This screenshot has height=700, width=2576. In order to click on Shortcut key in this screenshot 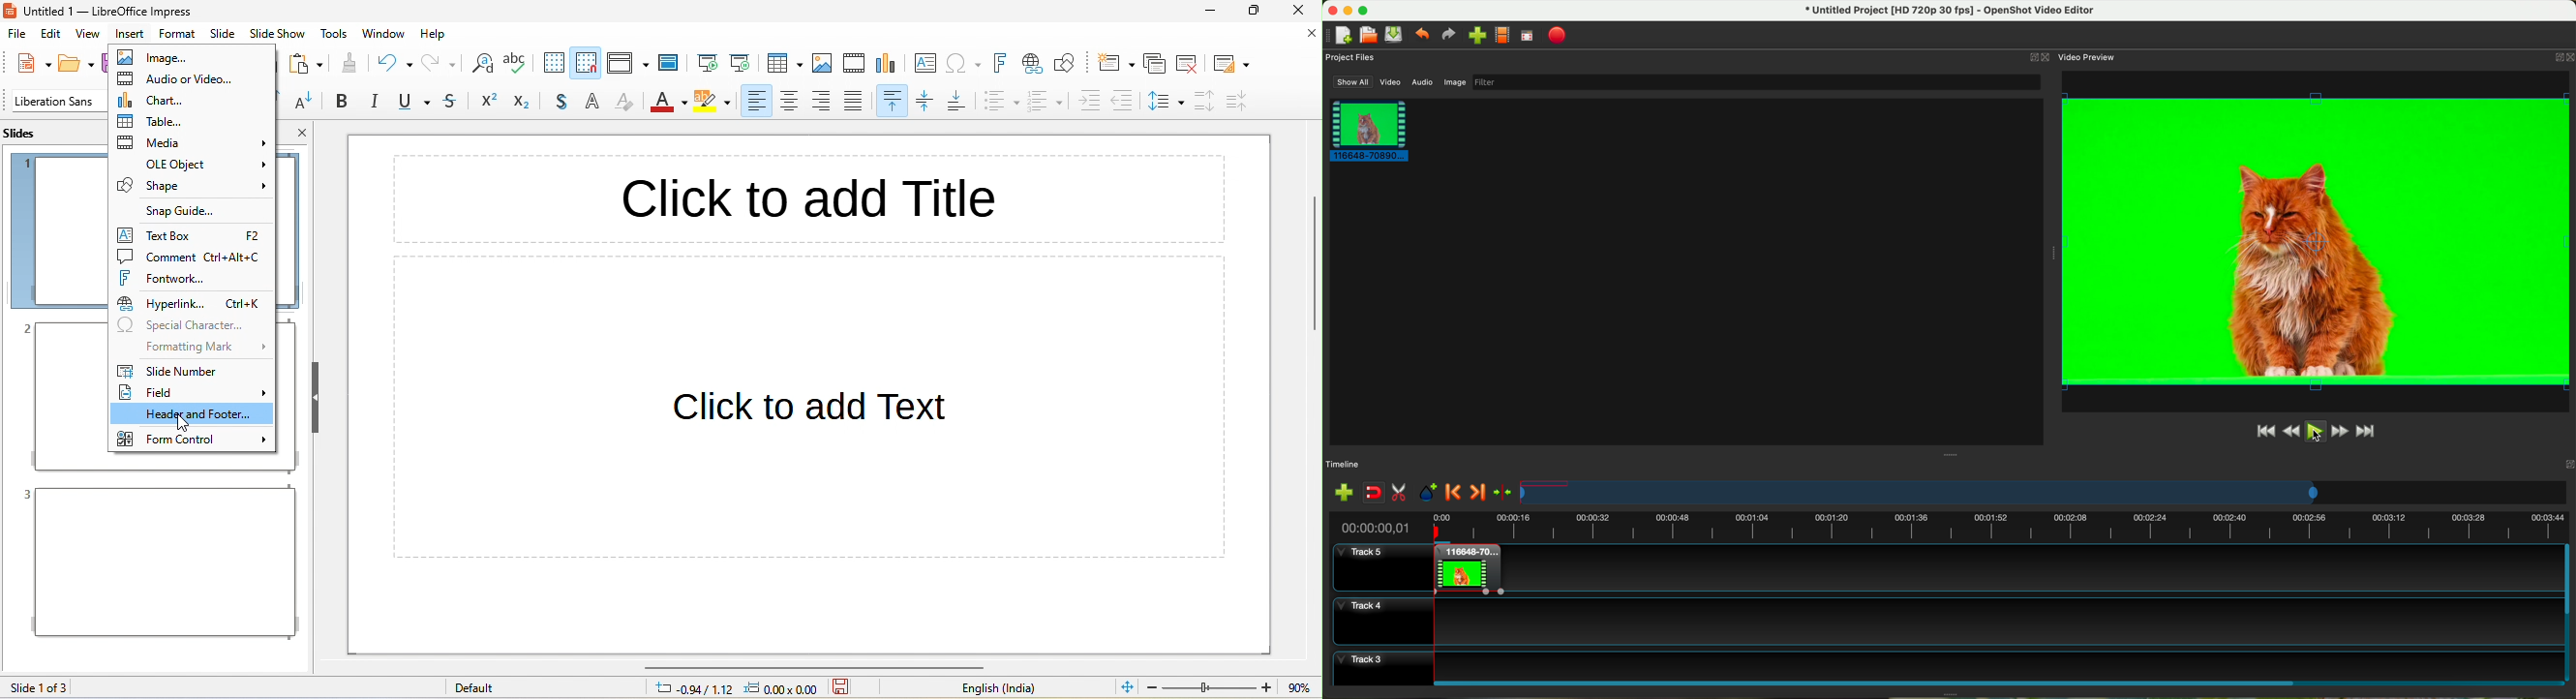, I will do `click(234, 257)`.